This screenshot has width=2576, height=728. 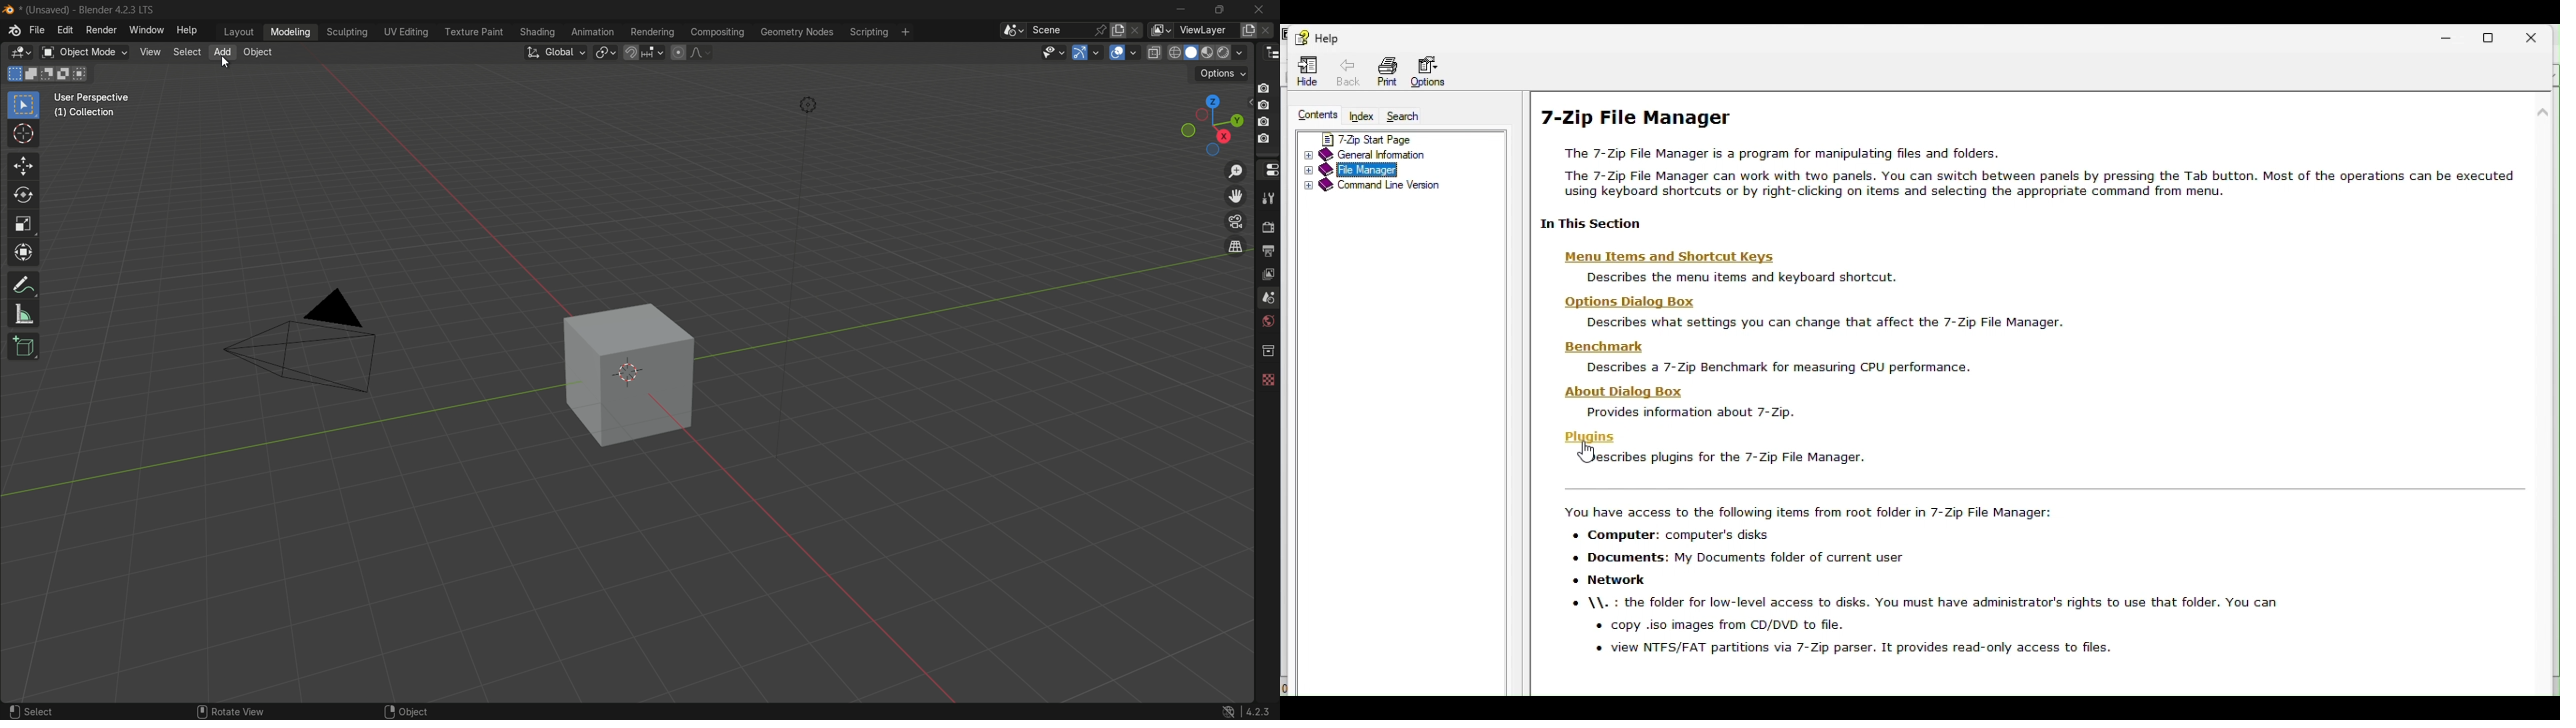 What do you see at coordinates (1399, 171) in the screenshot?
I see `file manager` at bounding box center [1399, 171].